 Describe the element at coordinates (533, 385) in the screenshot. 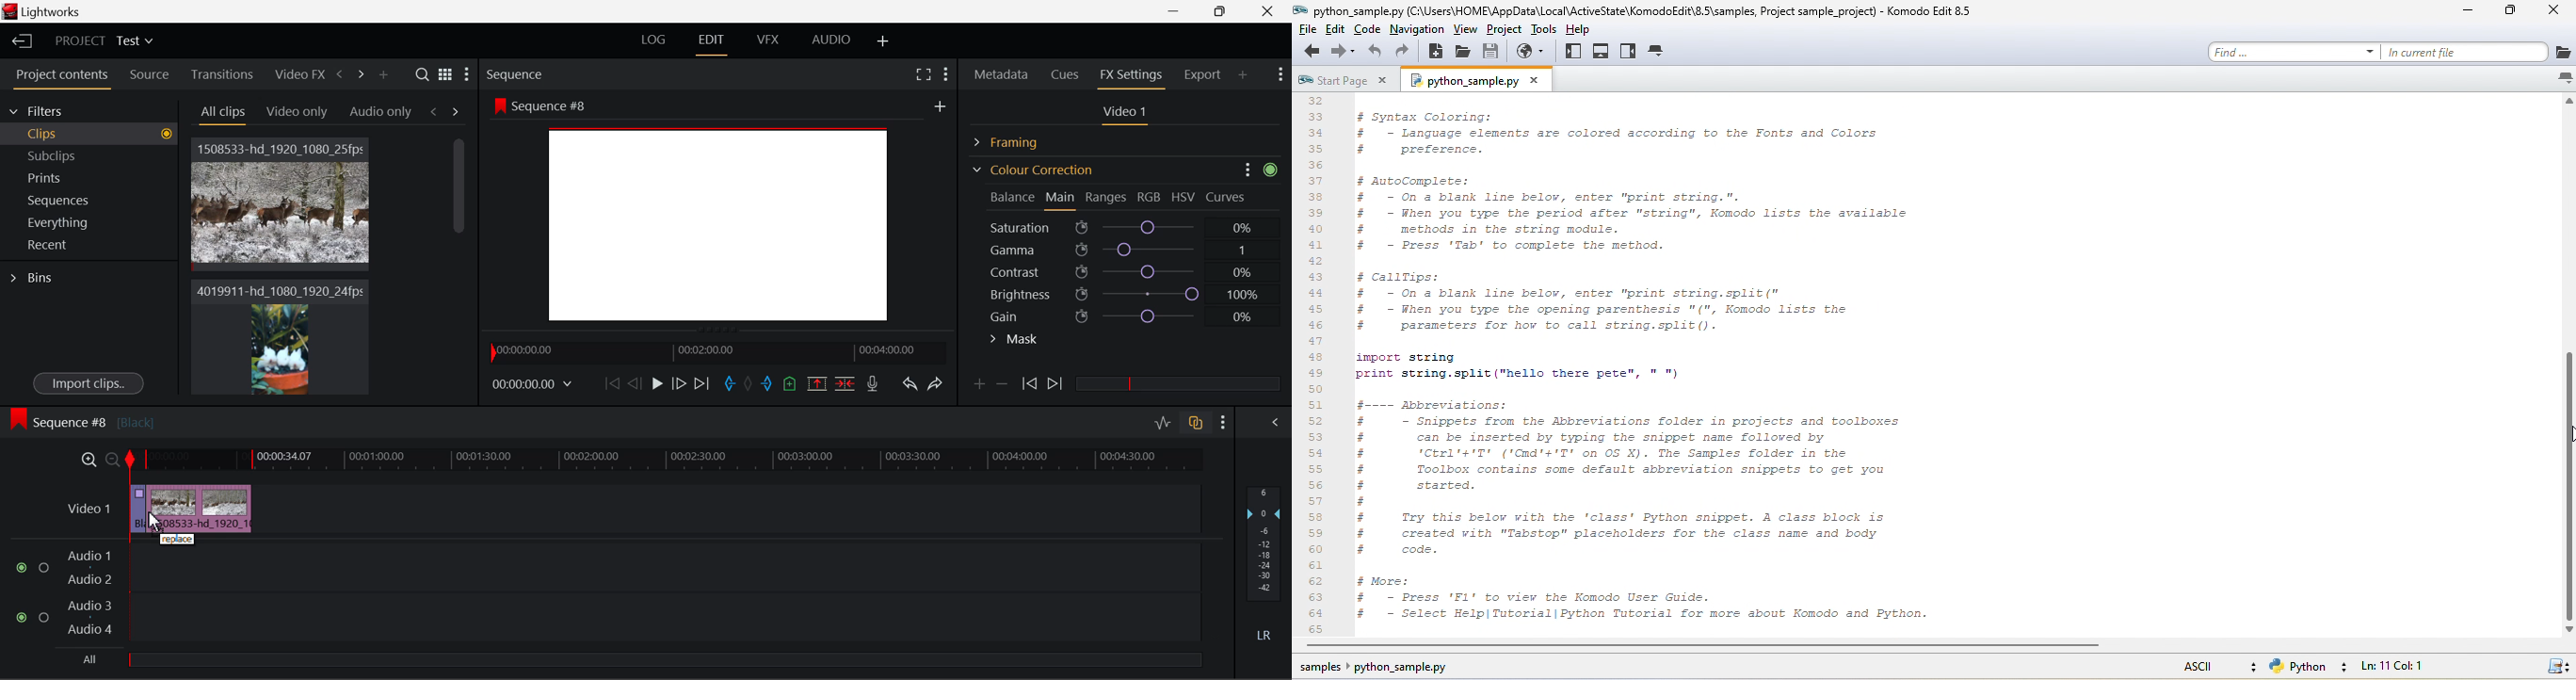

I see `Frame Time` at that location.